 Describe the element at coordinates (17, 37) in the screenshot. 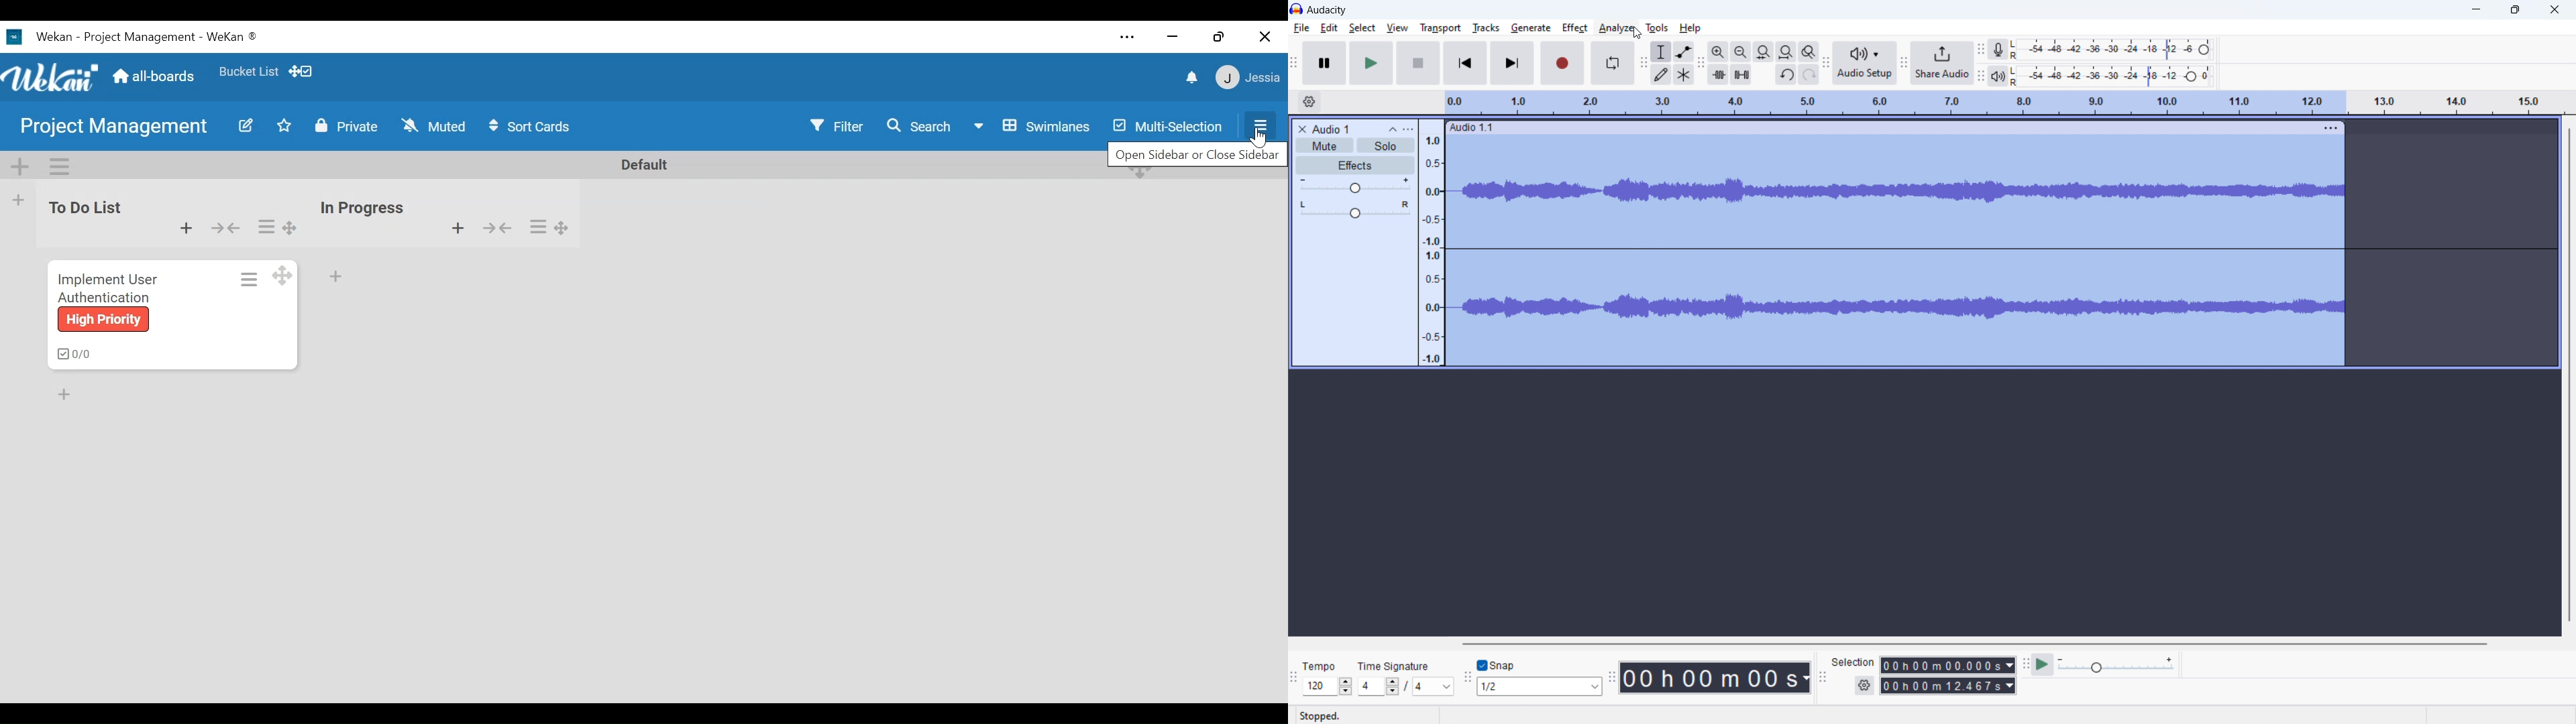

I see `Wekan icon` at that location.